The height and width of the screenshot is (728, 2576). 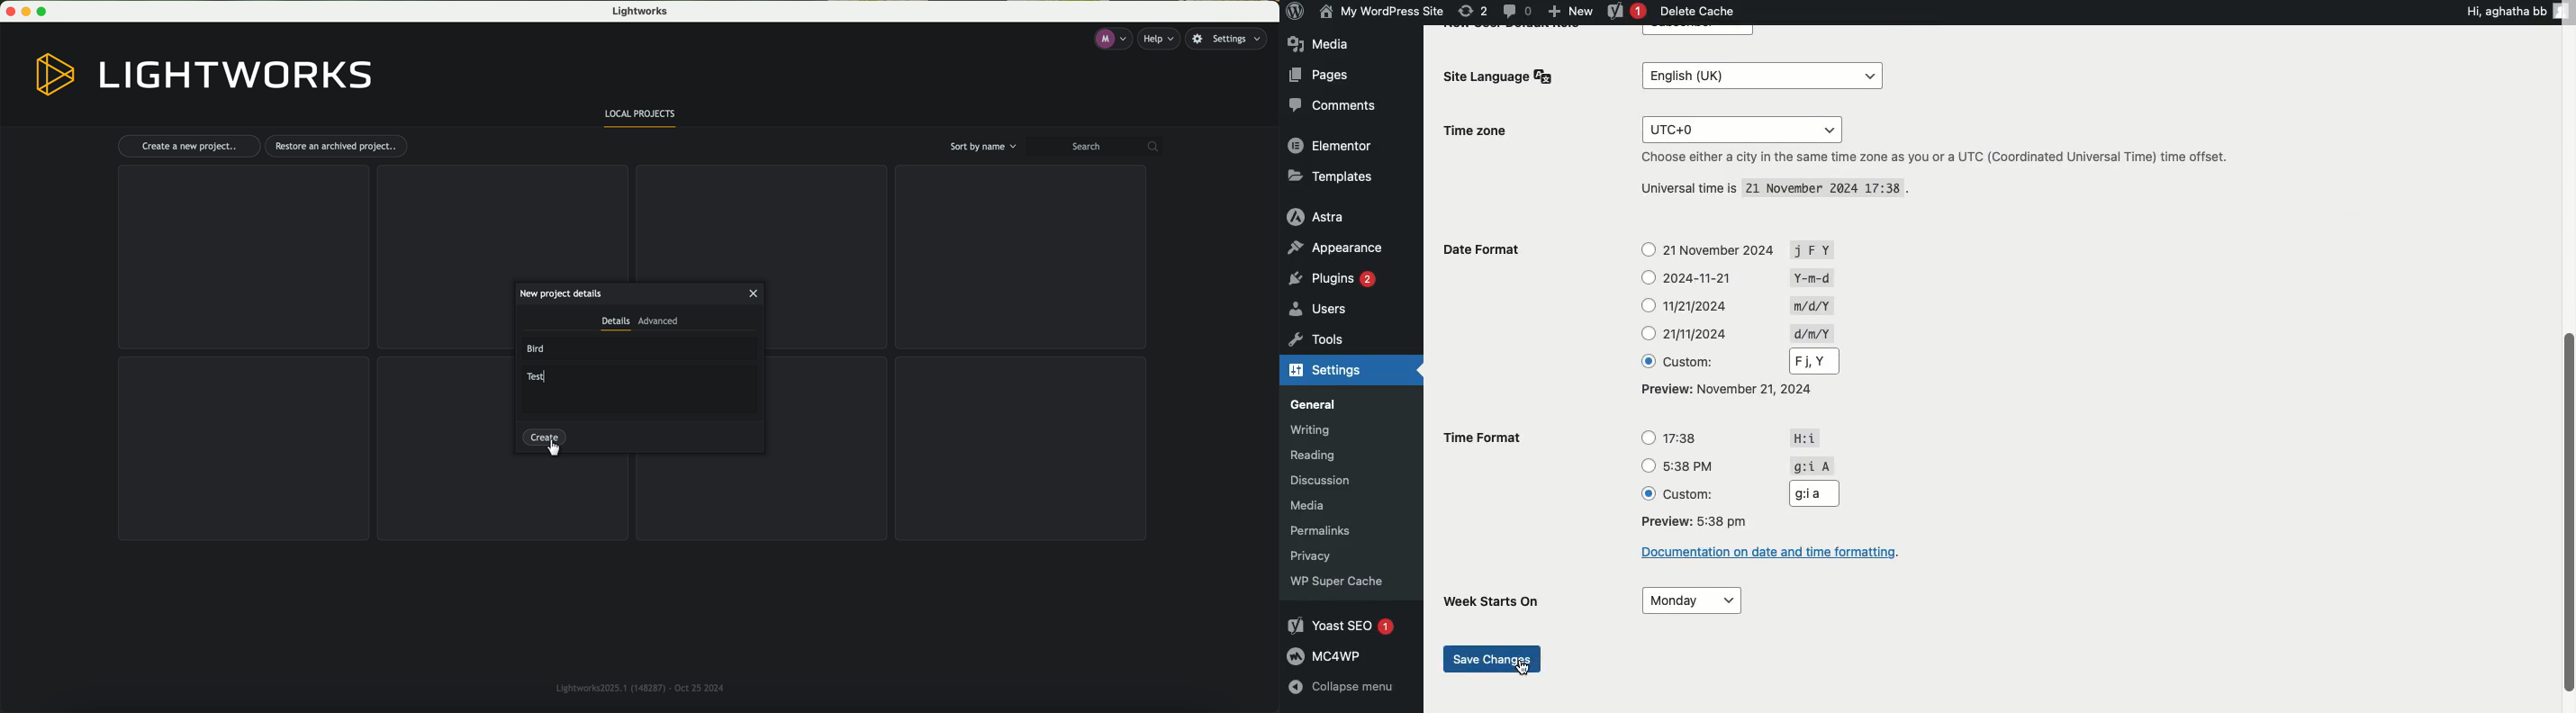 What do you see at coordinates (1332, 312) in the screenshot?
I see `Users` at bounding box center [1332, 312].